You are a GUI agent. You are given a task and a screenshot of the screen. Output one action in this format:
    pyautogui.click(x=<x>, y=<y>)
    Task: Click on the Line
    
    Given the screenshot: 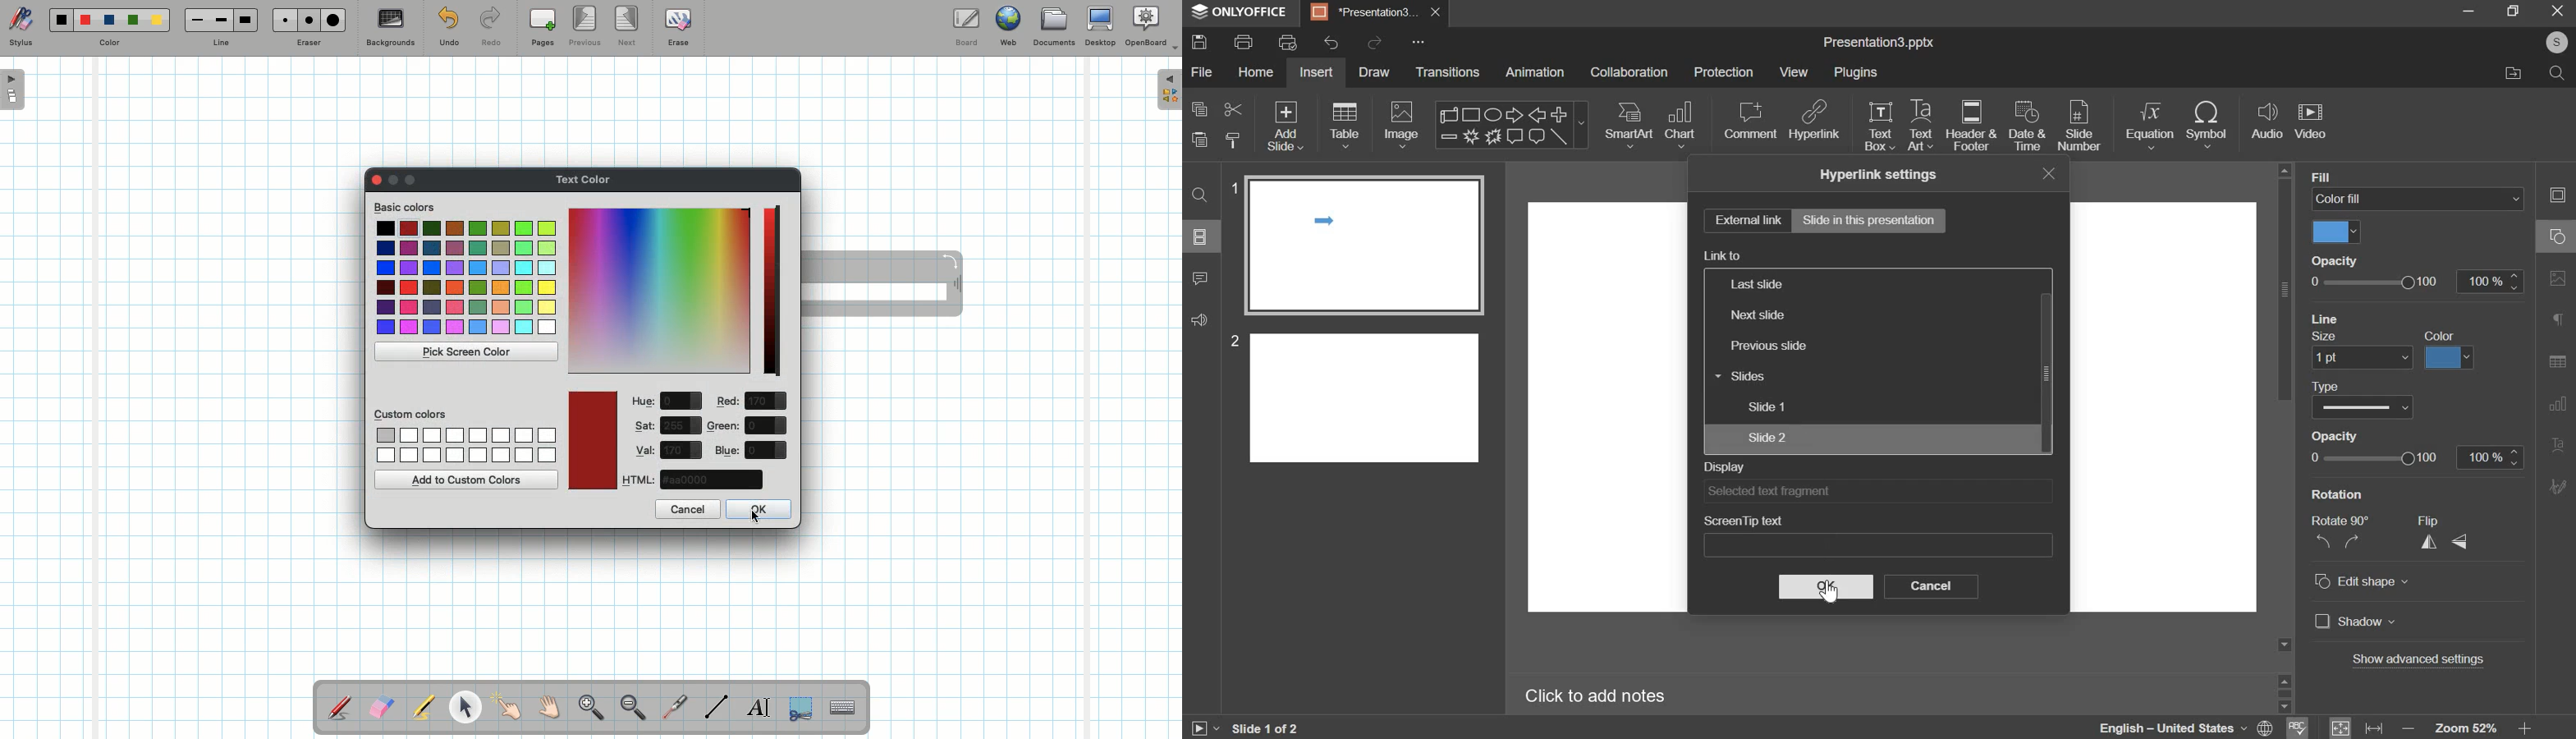 What is the action you would take?
    pyautogui.click(x=717, y=706)
    